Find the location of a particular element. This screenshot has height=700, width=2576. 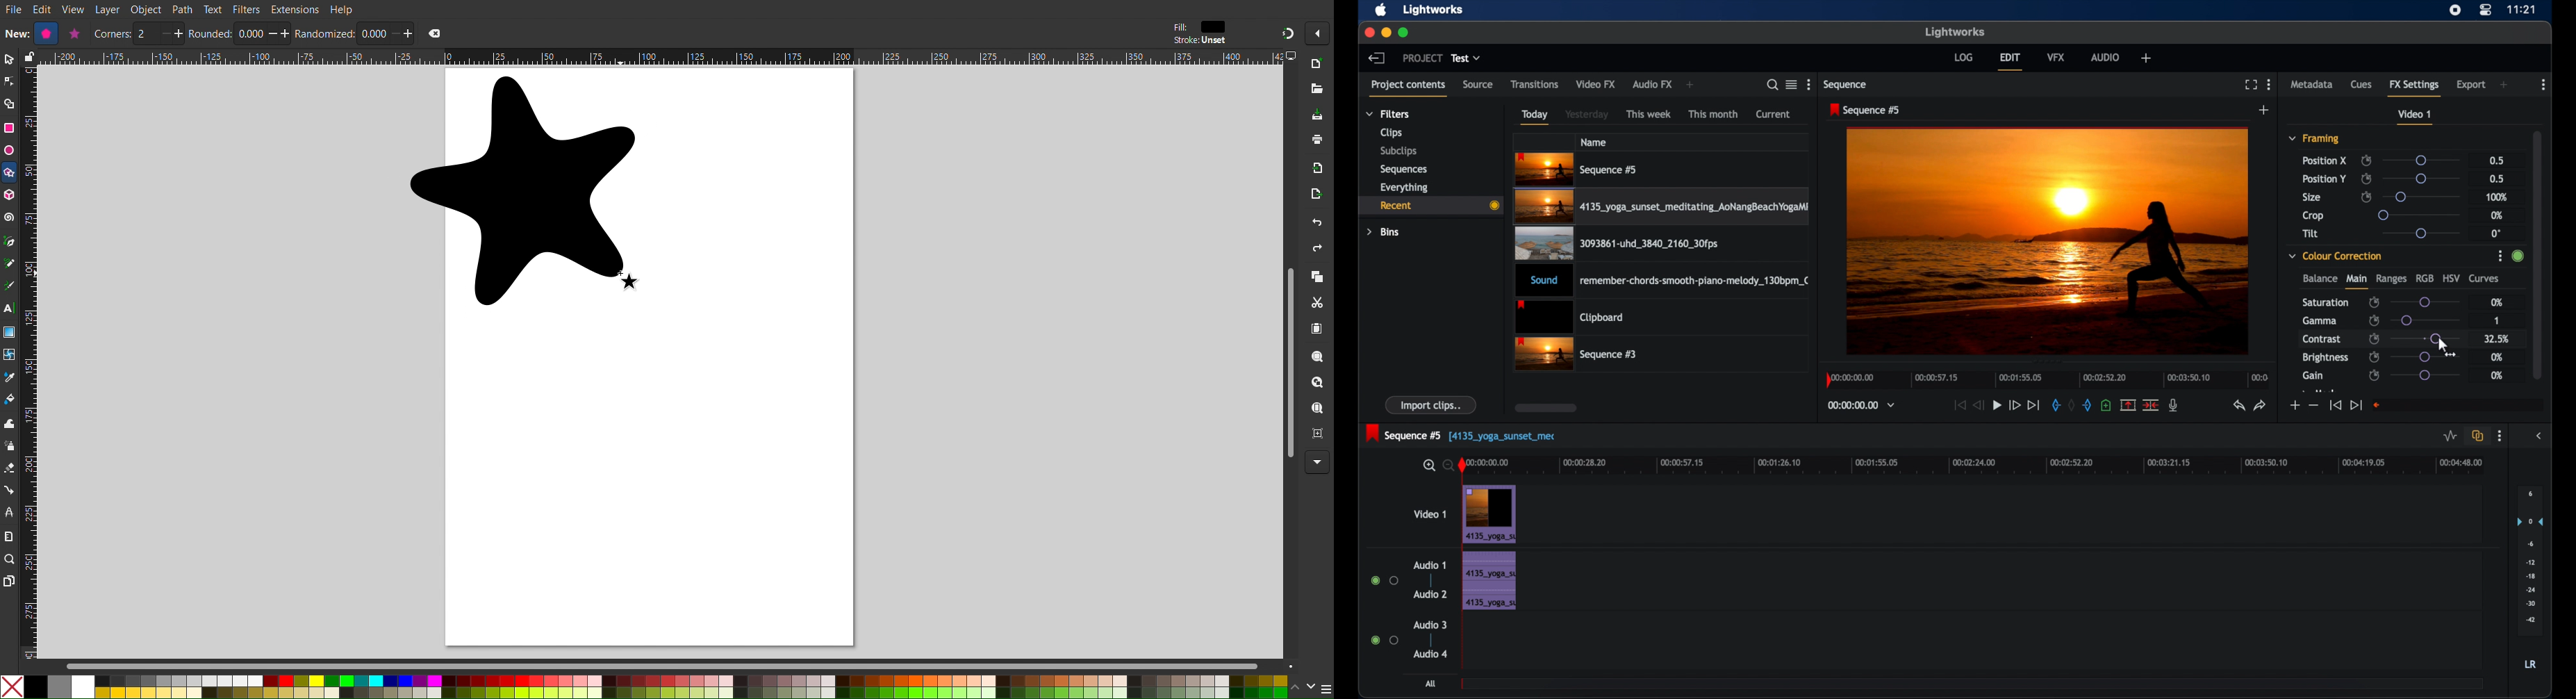

more options is located at coordinates (2544, 85).